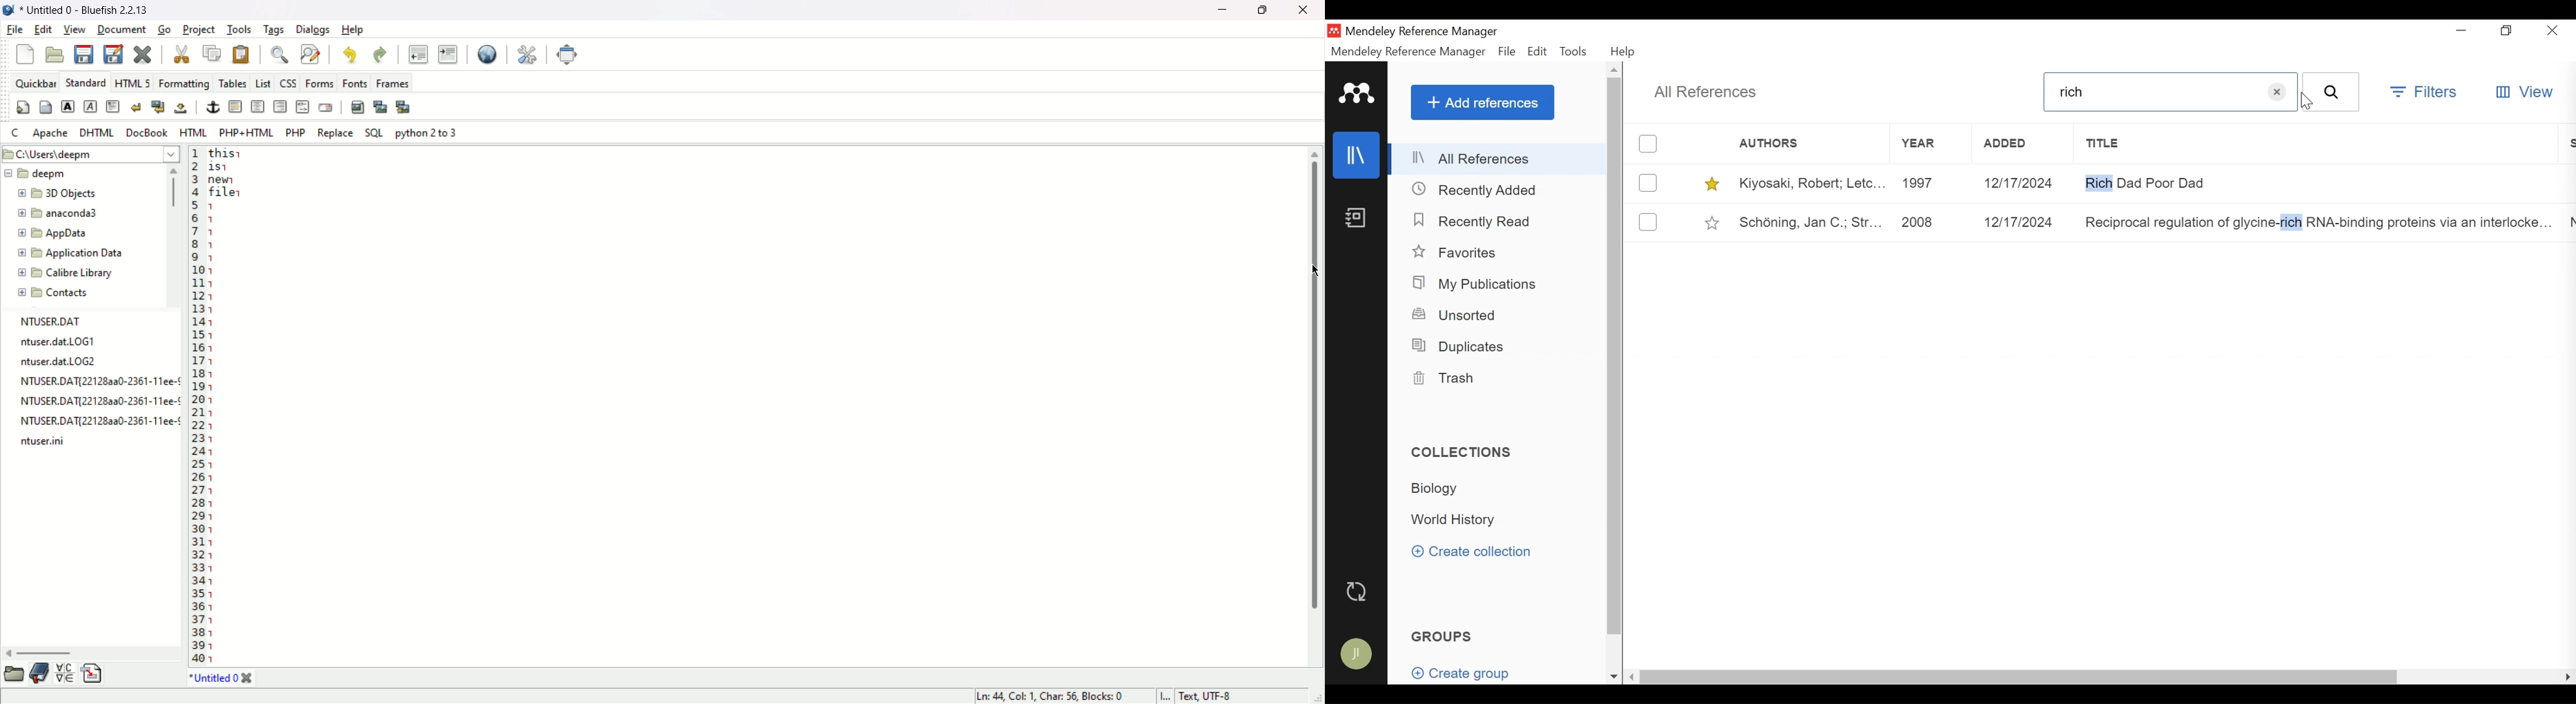  What do you see at coordinates (1314, 403) in the screenshot?
I see `scroll bar` at bounding box center [1314, 403].